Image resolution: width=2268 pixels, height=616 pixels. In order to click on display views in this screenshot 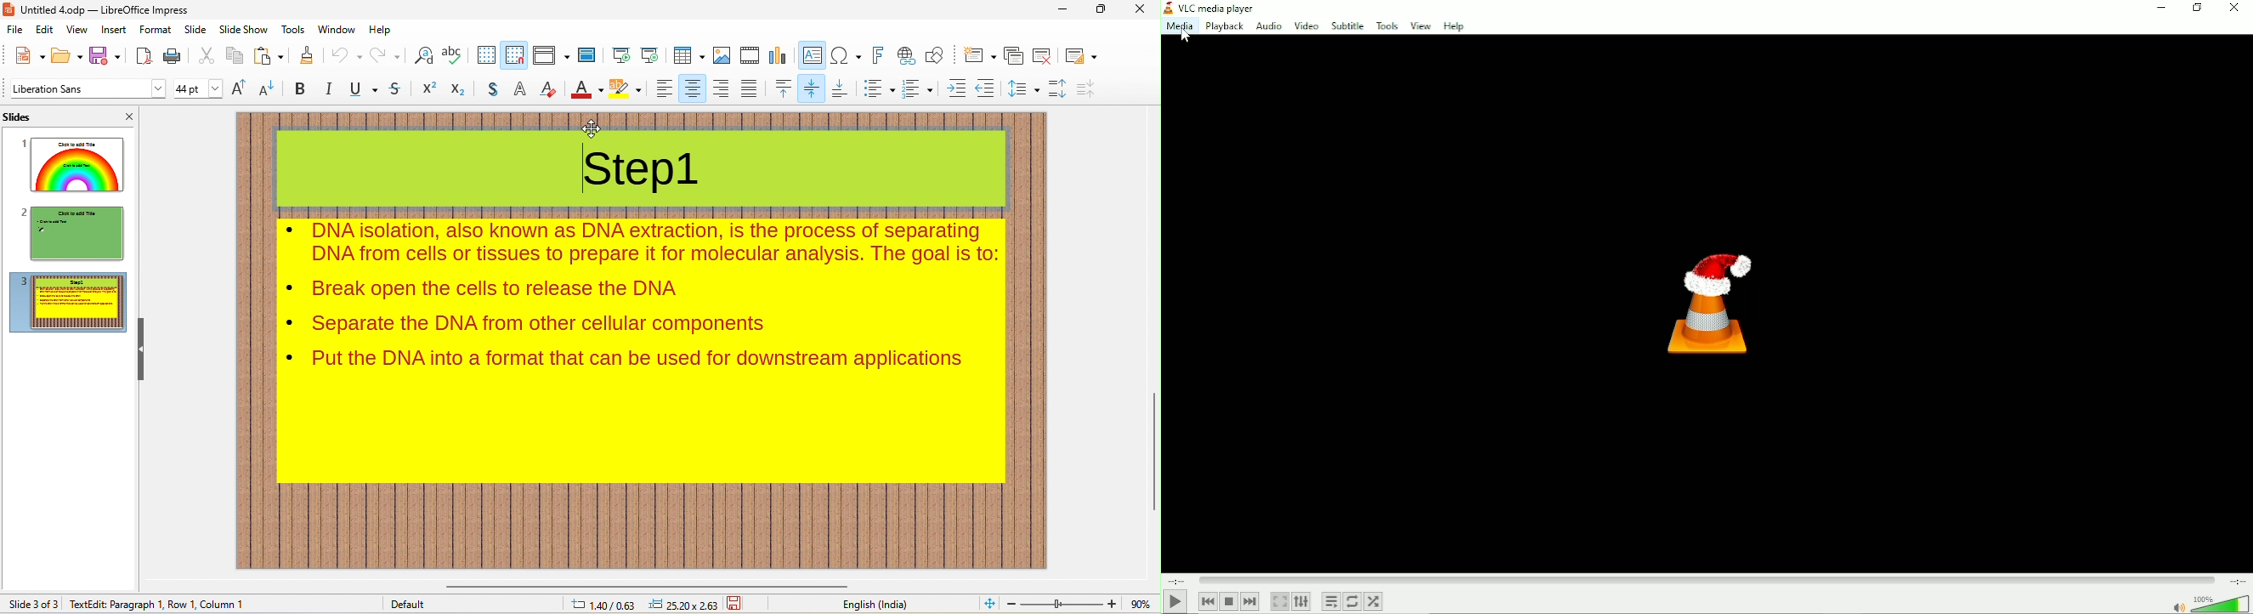, I will do `click(550, 56)`.